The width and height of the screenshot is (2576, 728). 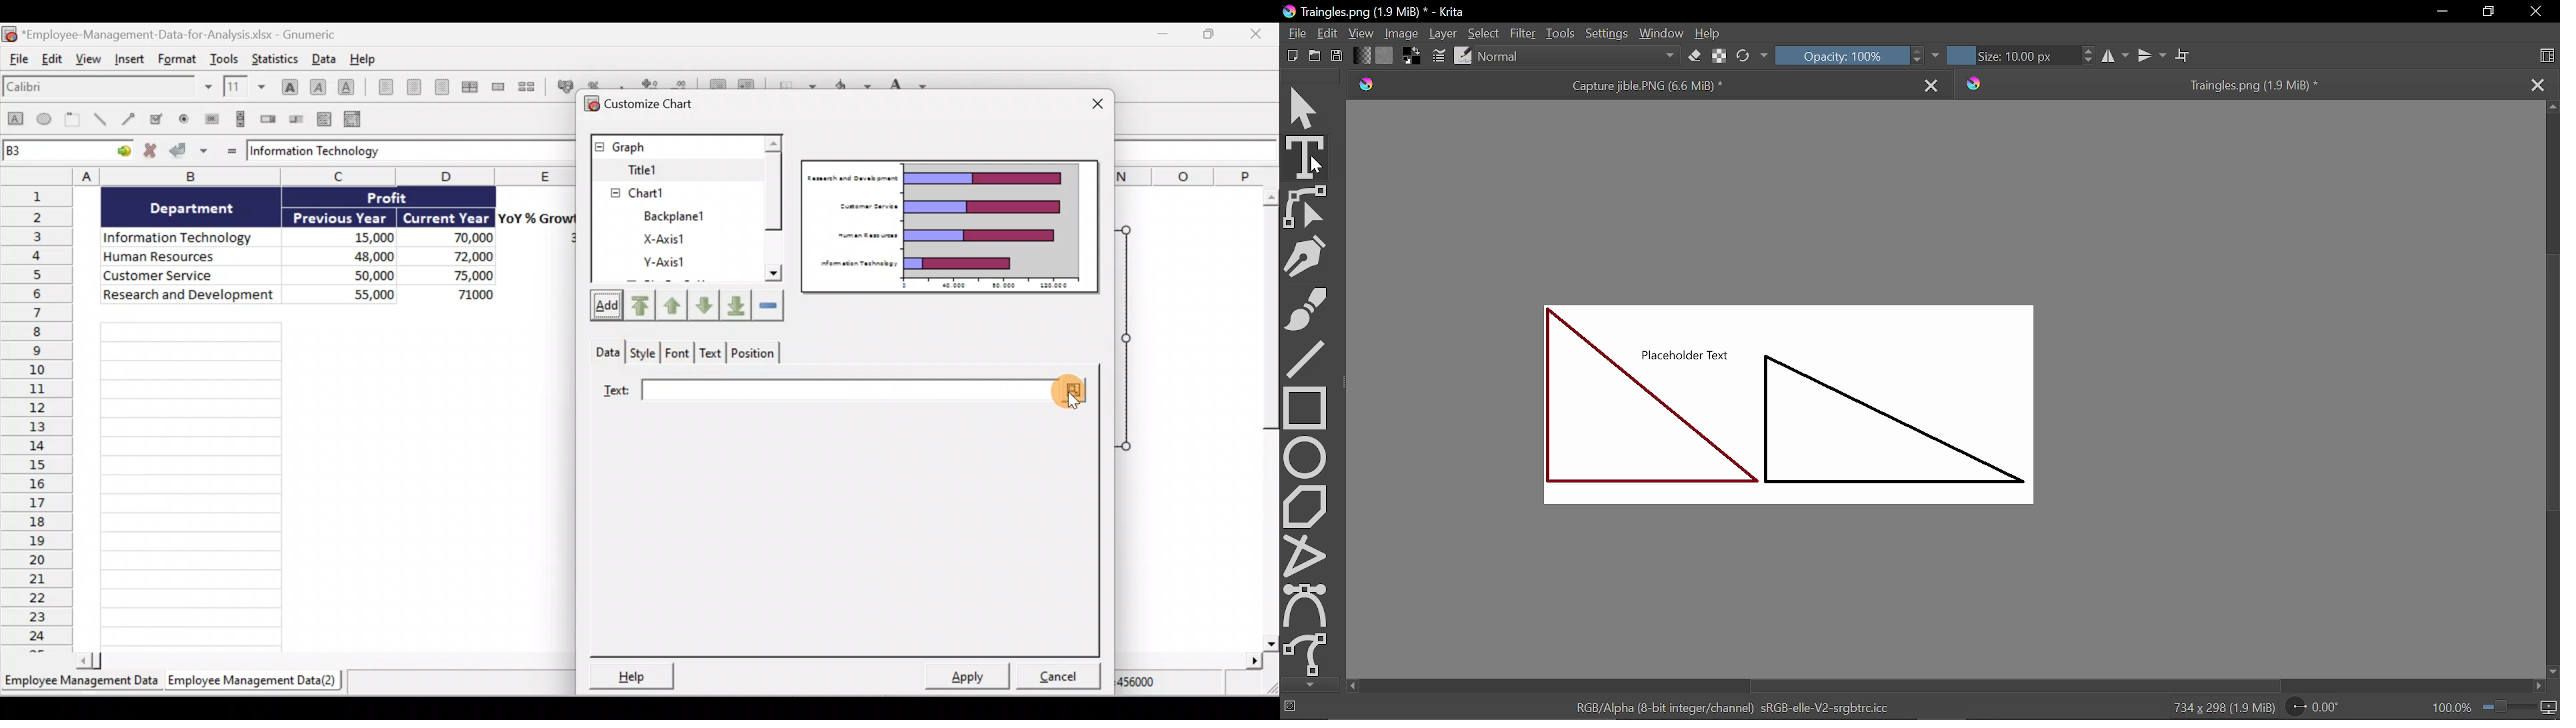 I want to click on formula bar, so click(x=405, y=152).